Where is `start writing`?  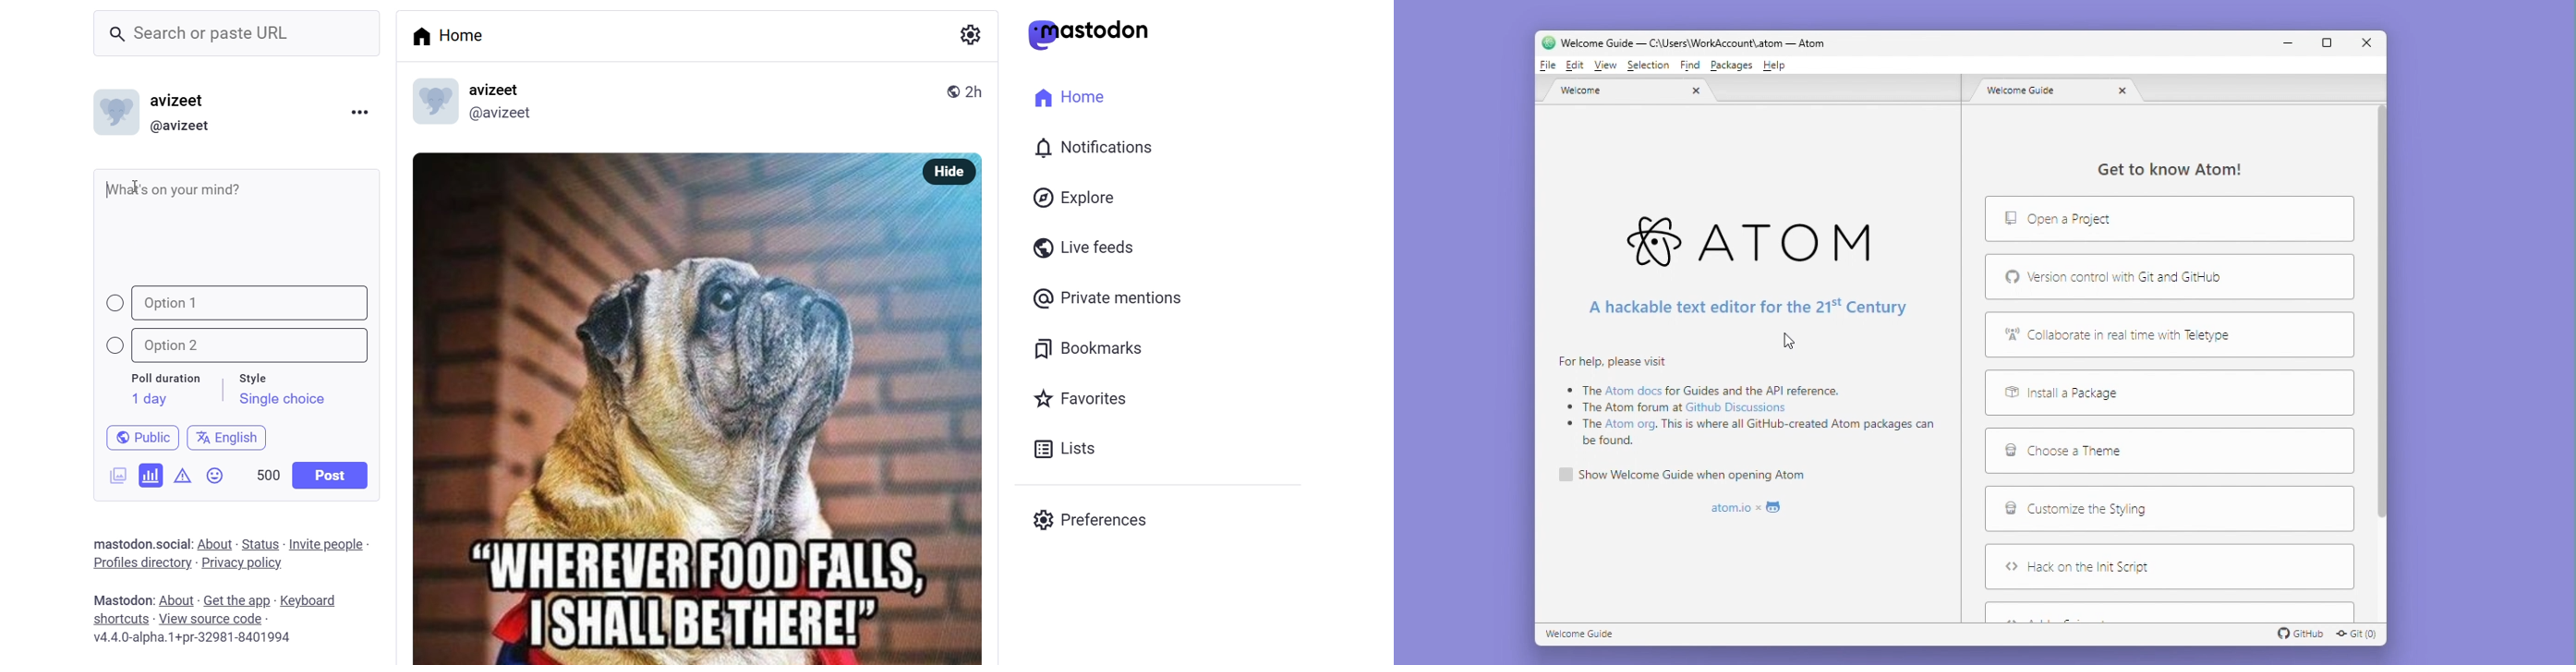
start writing is located at coordinates (110, 187).